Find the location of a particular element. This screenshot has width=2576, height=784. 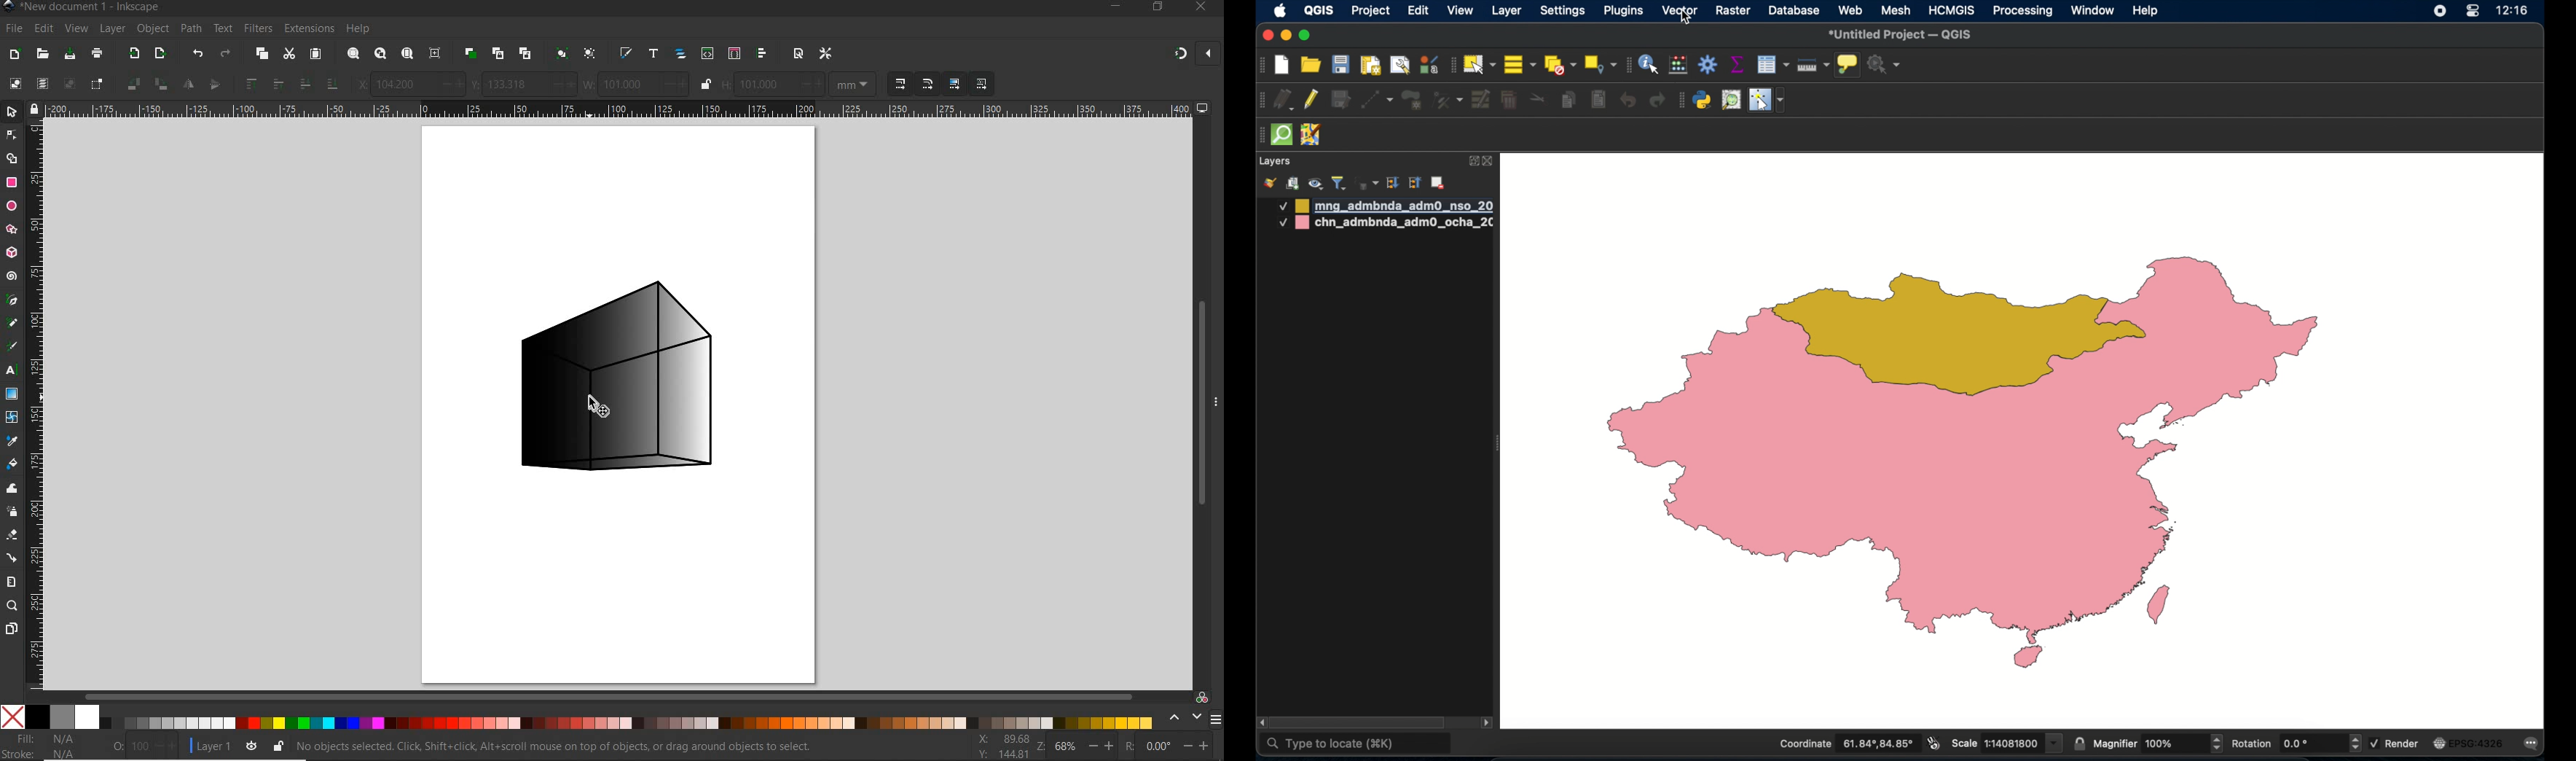

time is located at coordinates (2513, 12).